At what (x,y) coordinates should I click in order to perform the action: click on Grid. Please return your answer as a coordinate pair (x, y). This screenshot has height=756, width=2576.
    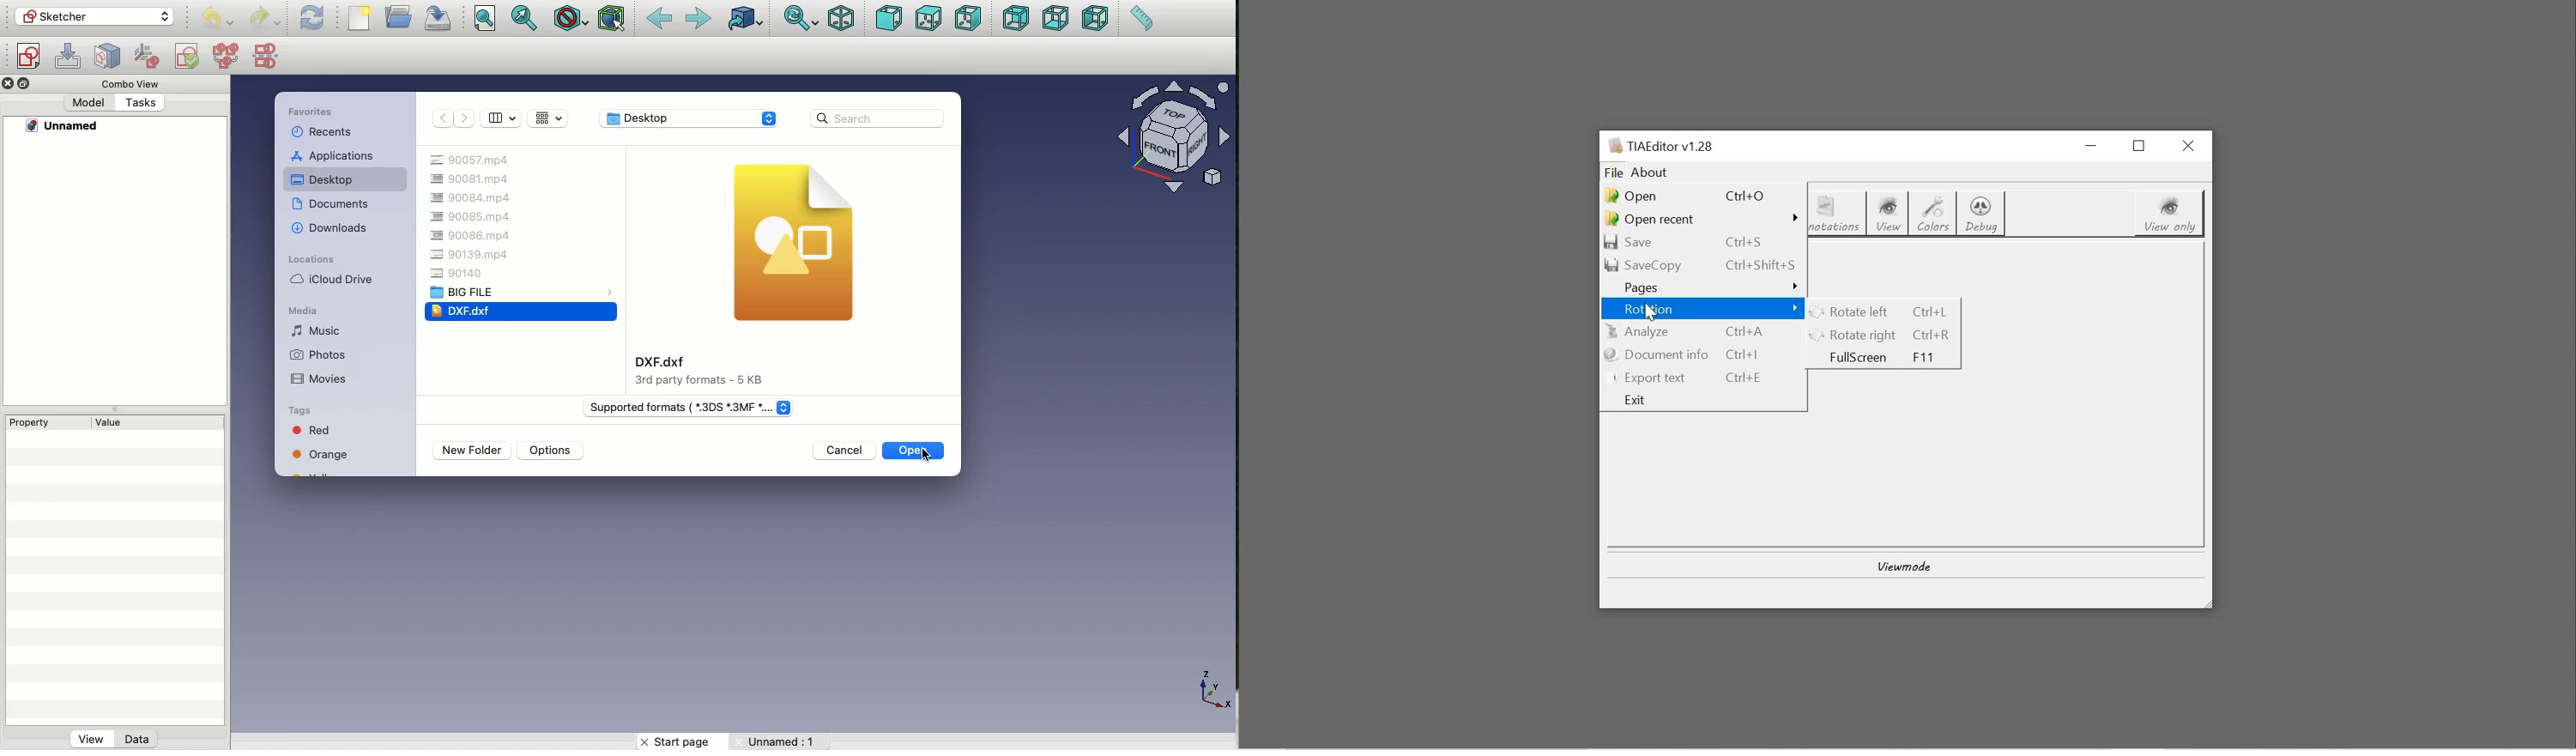
    Looking at the image, I should click on (549, 118).